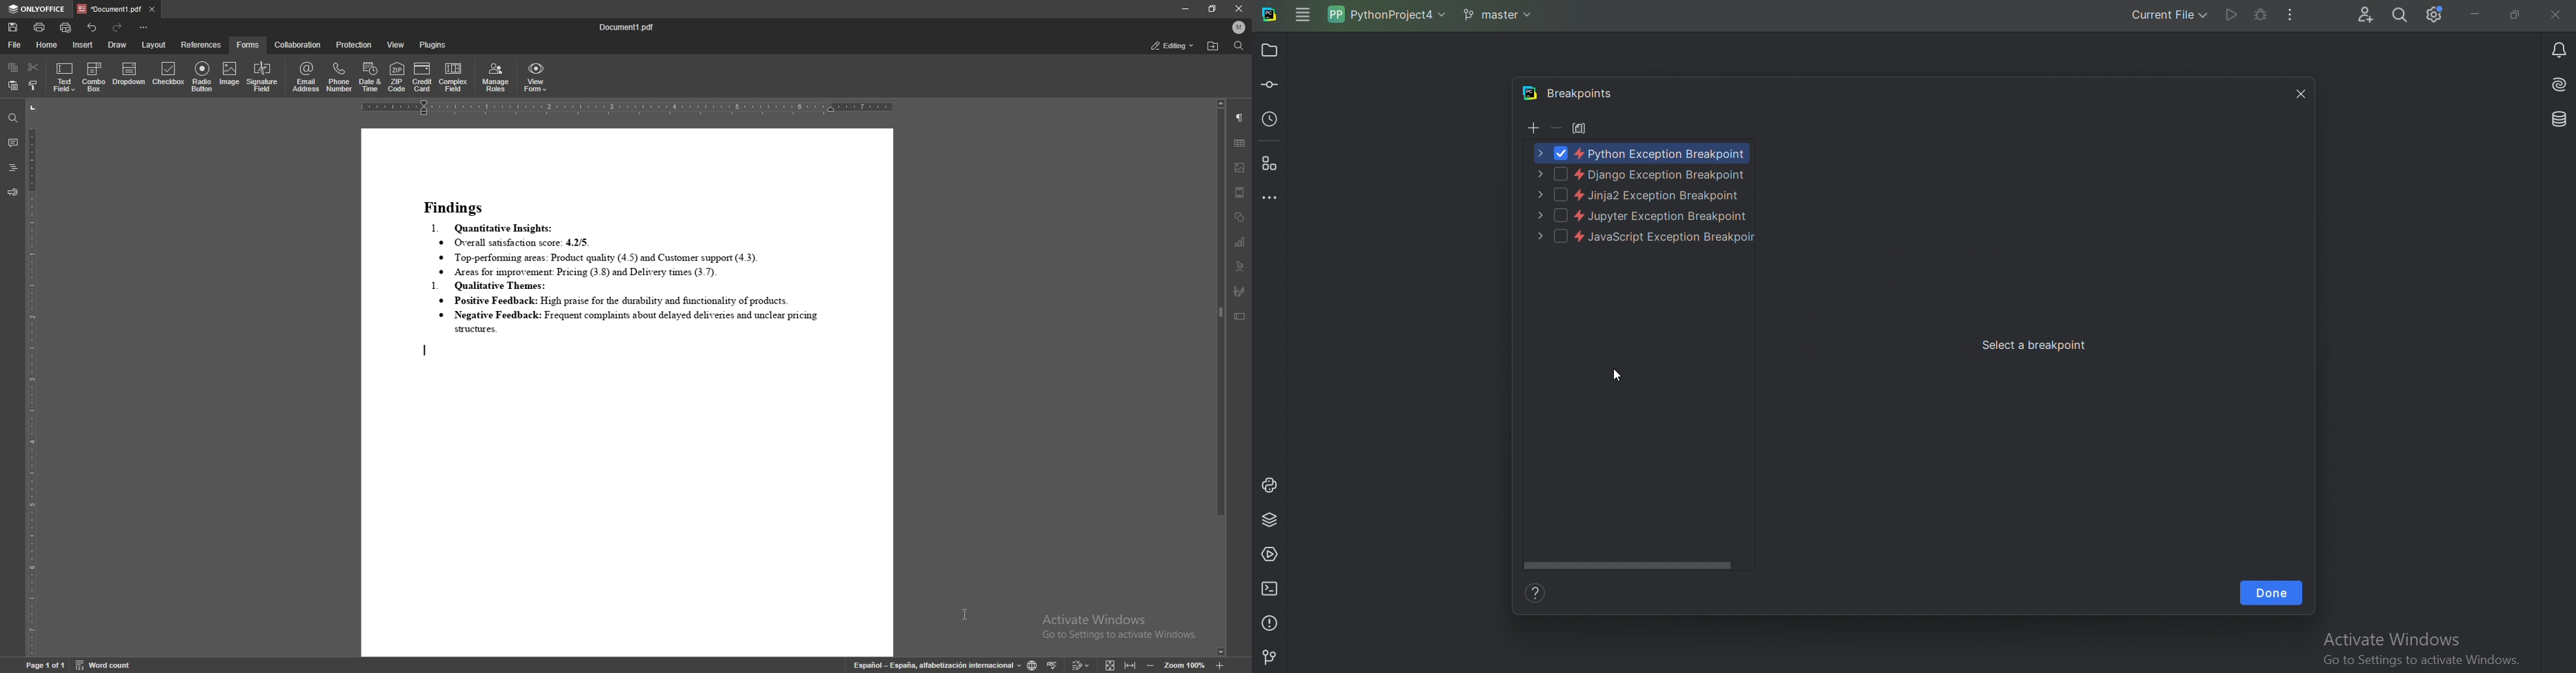 This screenshot has width=2576, height=700. Describe the element at coordinates (1270, 556) in the screenshot. I see `Services` at that location.